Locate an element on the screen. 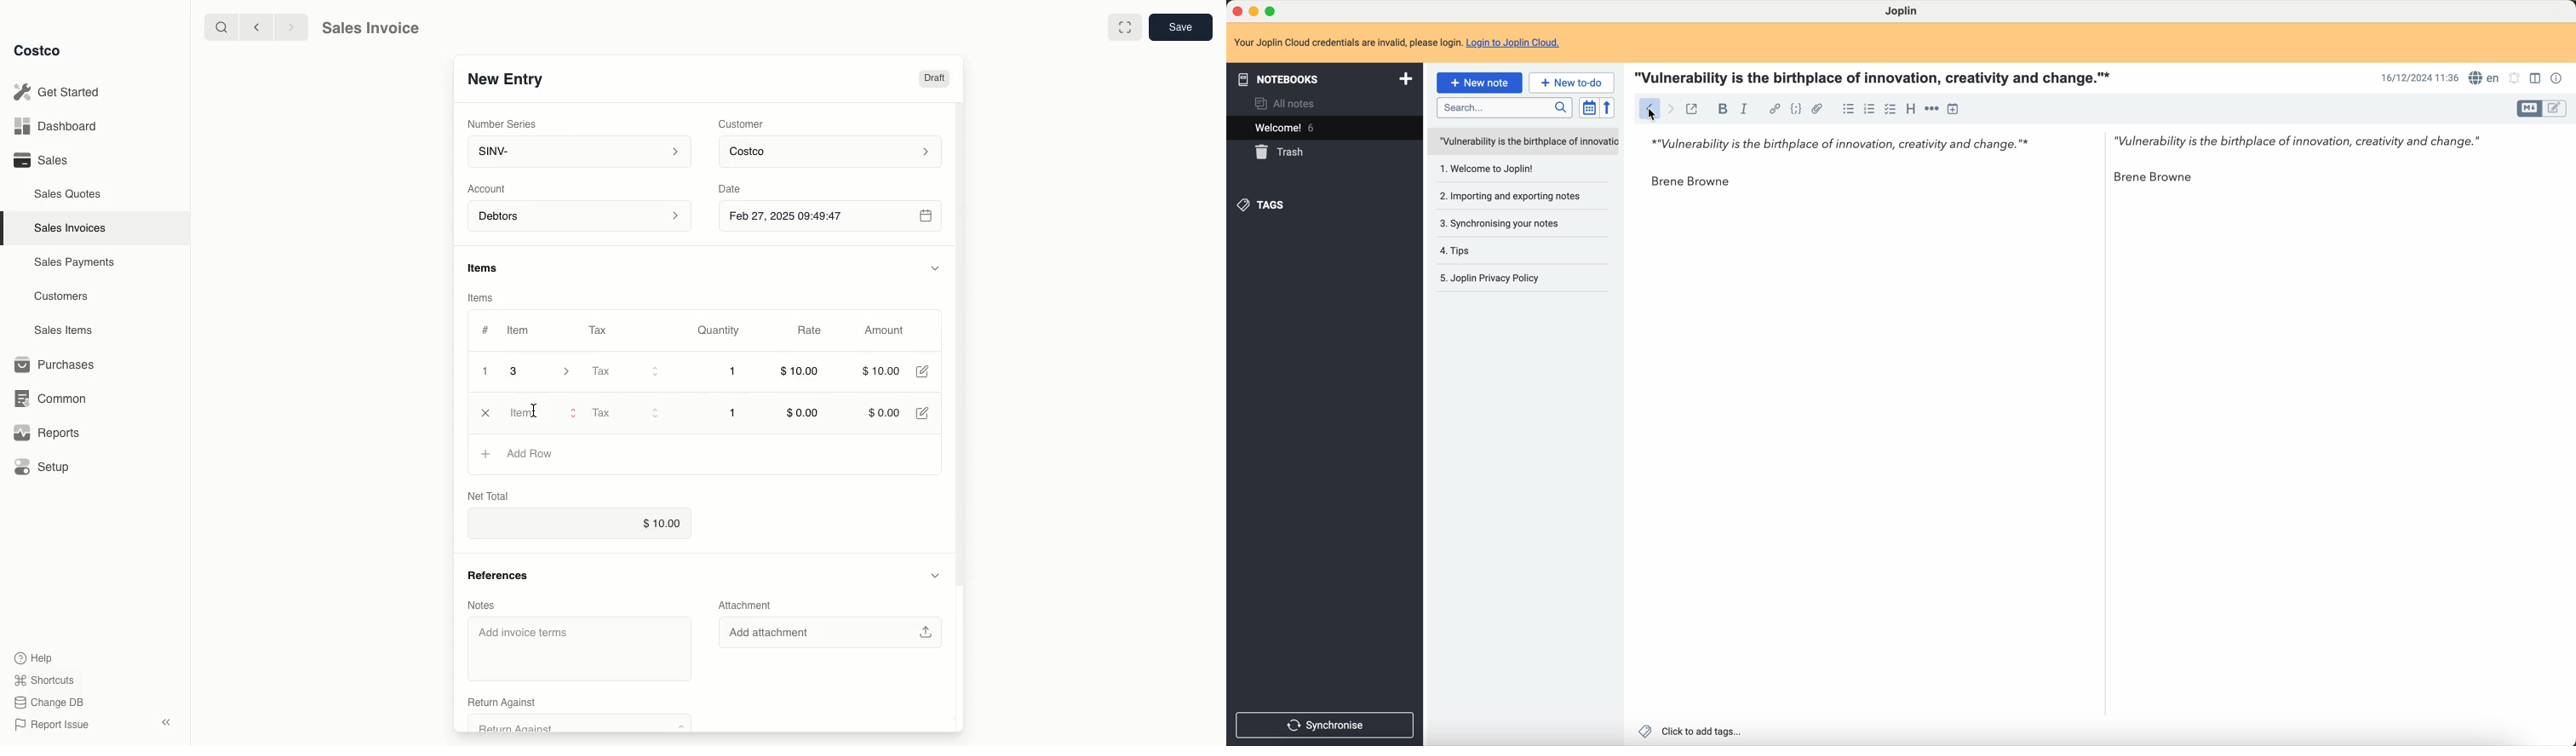 Image resolution: width=2576 pixels, height=756 pixels. minimize is located at coordinates (1256, 11).